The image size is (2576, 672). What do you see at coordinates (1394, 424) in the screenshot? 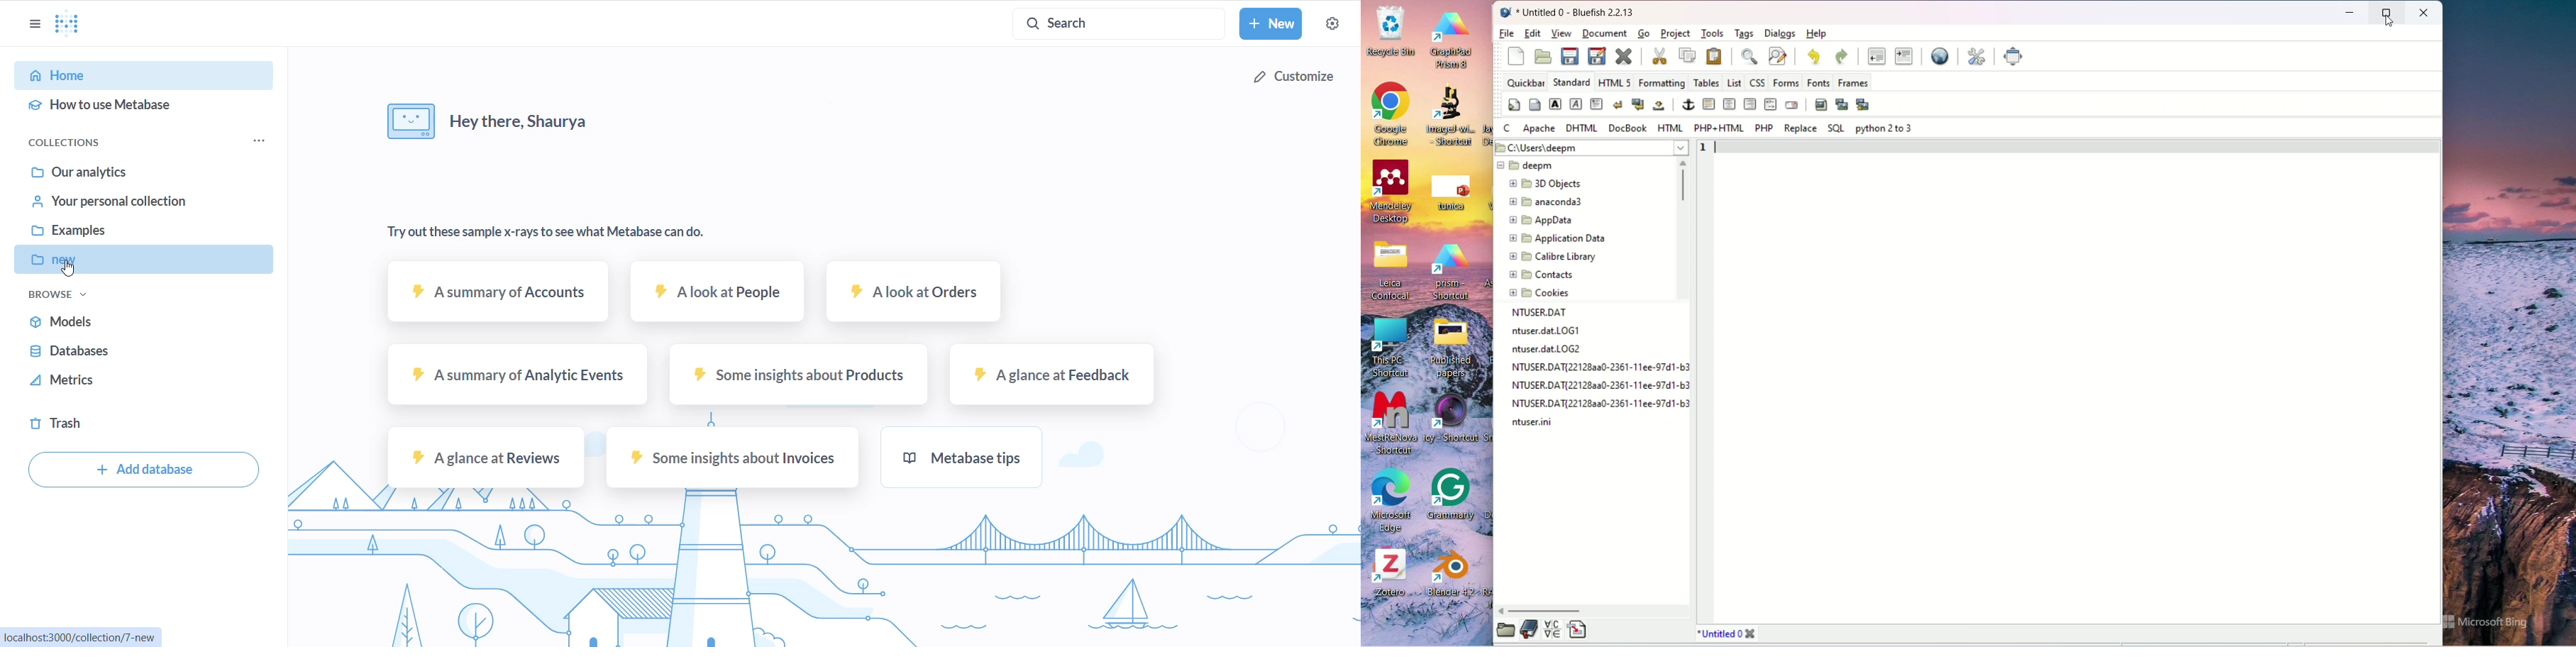
I see `mestrenova shortcut` at bounding box center [1394, 424].